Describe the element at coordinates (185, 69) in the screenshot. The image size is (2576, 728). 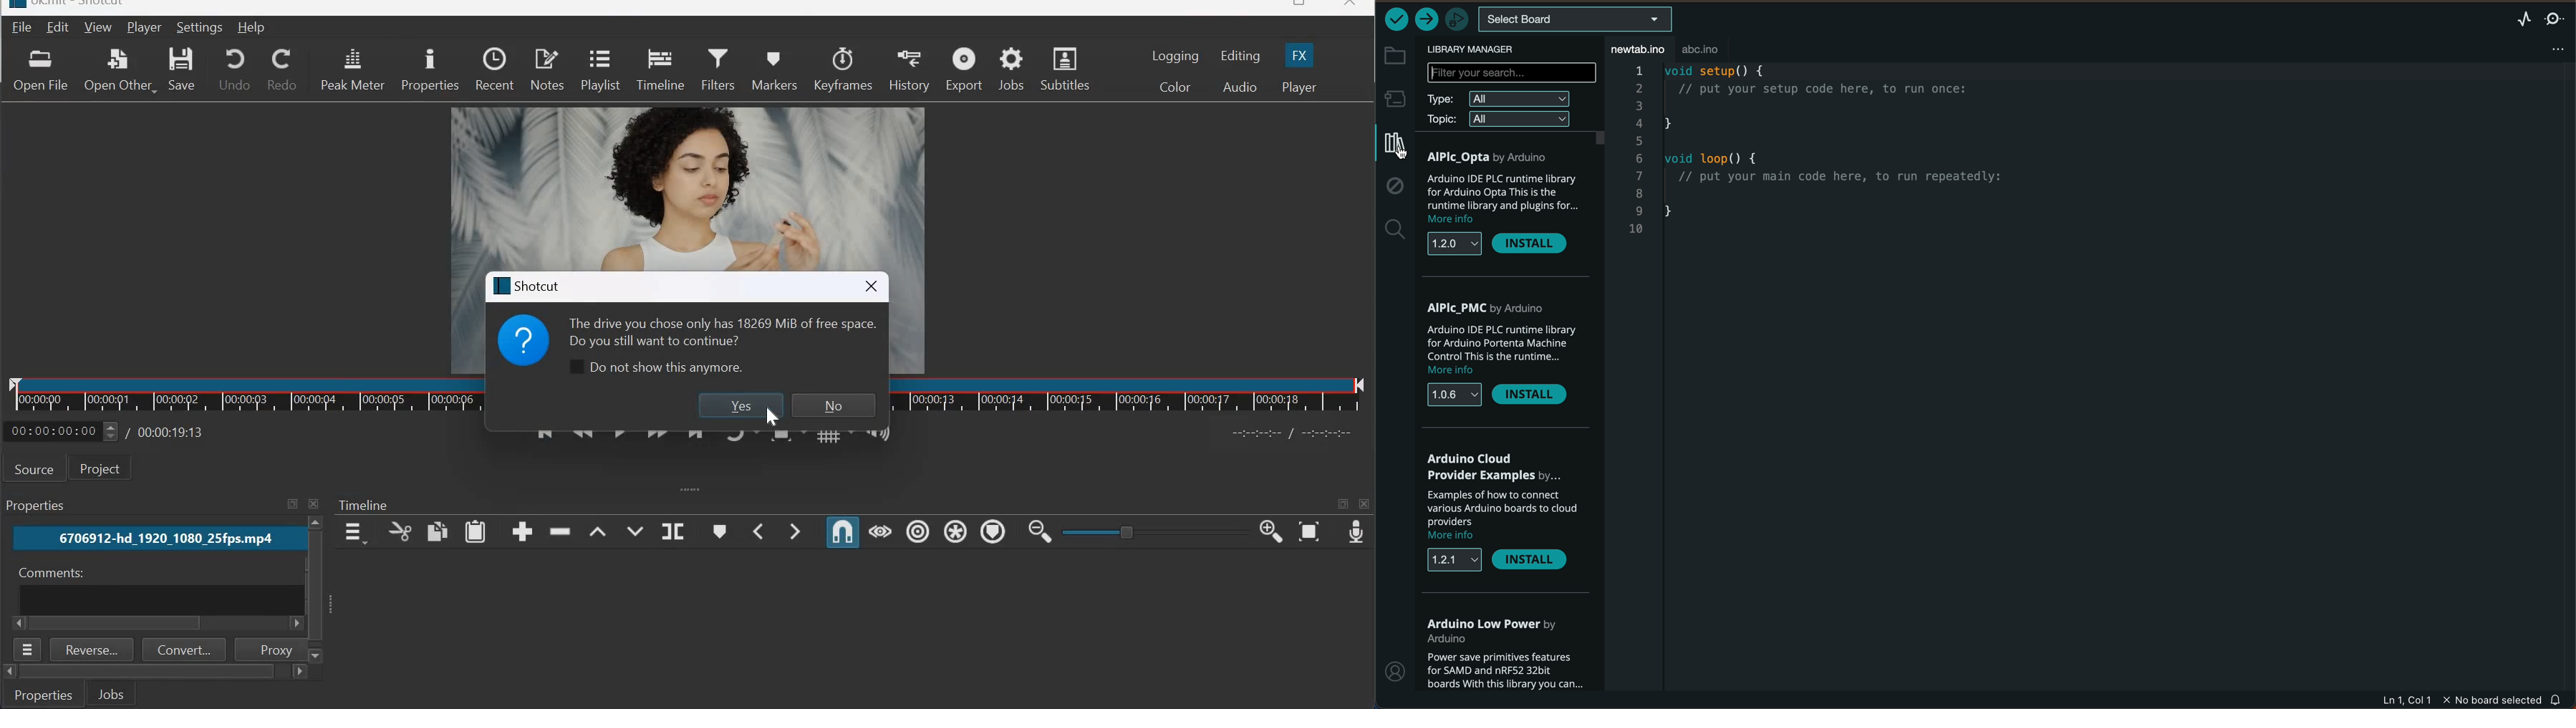
I see `Save` at that location.